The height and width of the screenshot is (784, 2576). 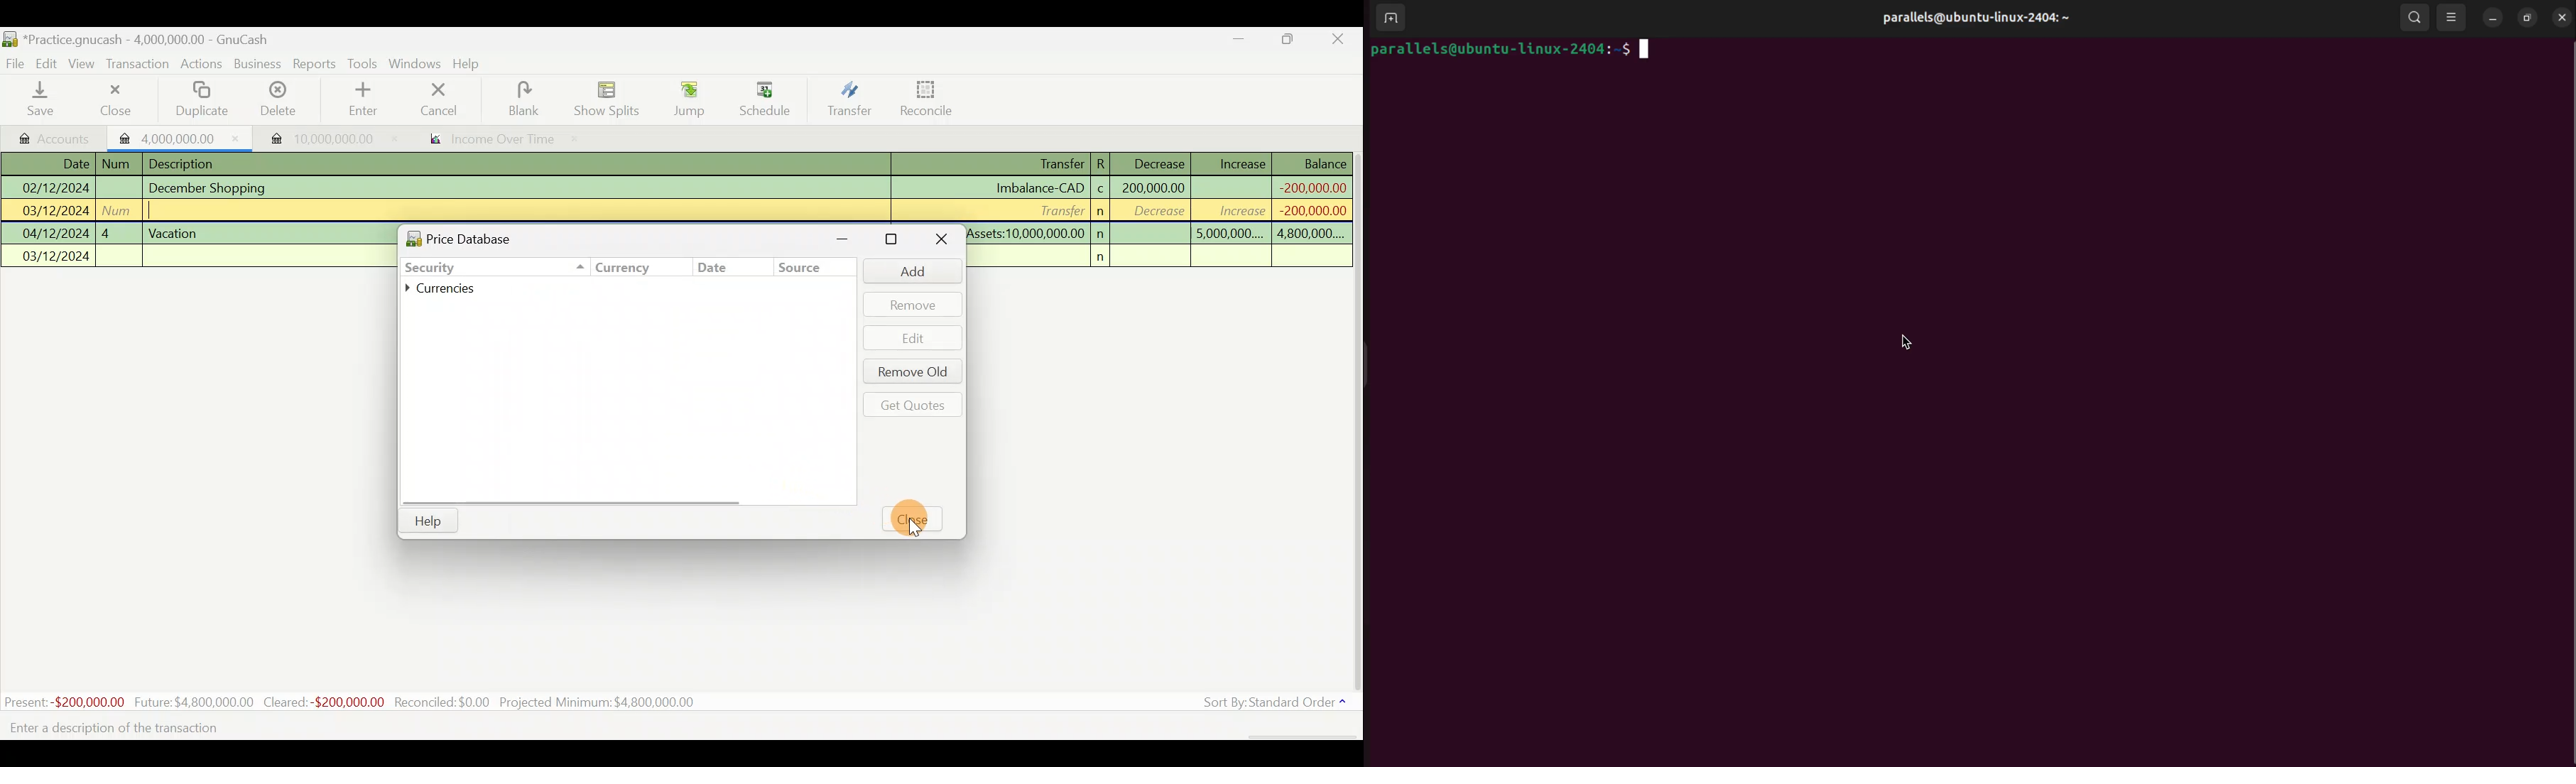 I want to click on Increase, so click(x=1242, y=162).